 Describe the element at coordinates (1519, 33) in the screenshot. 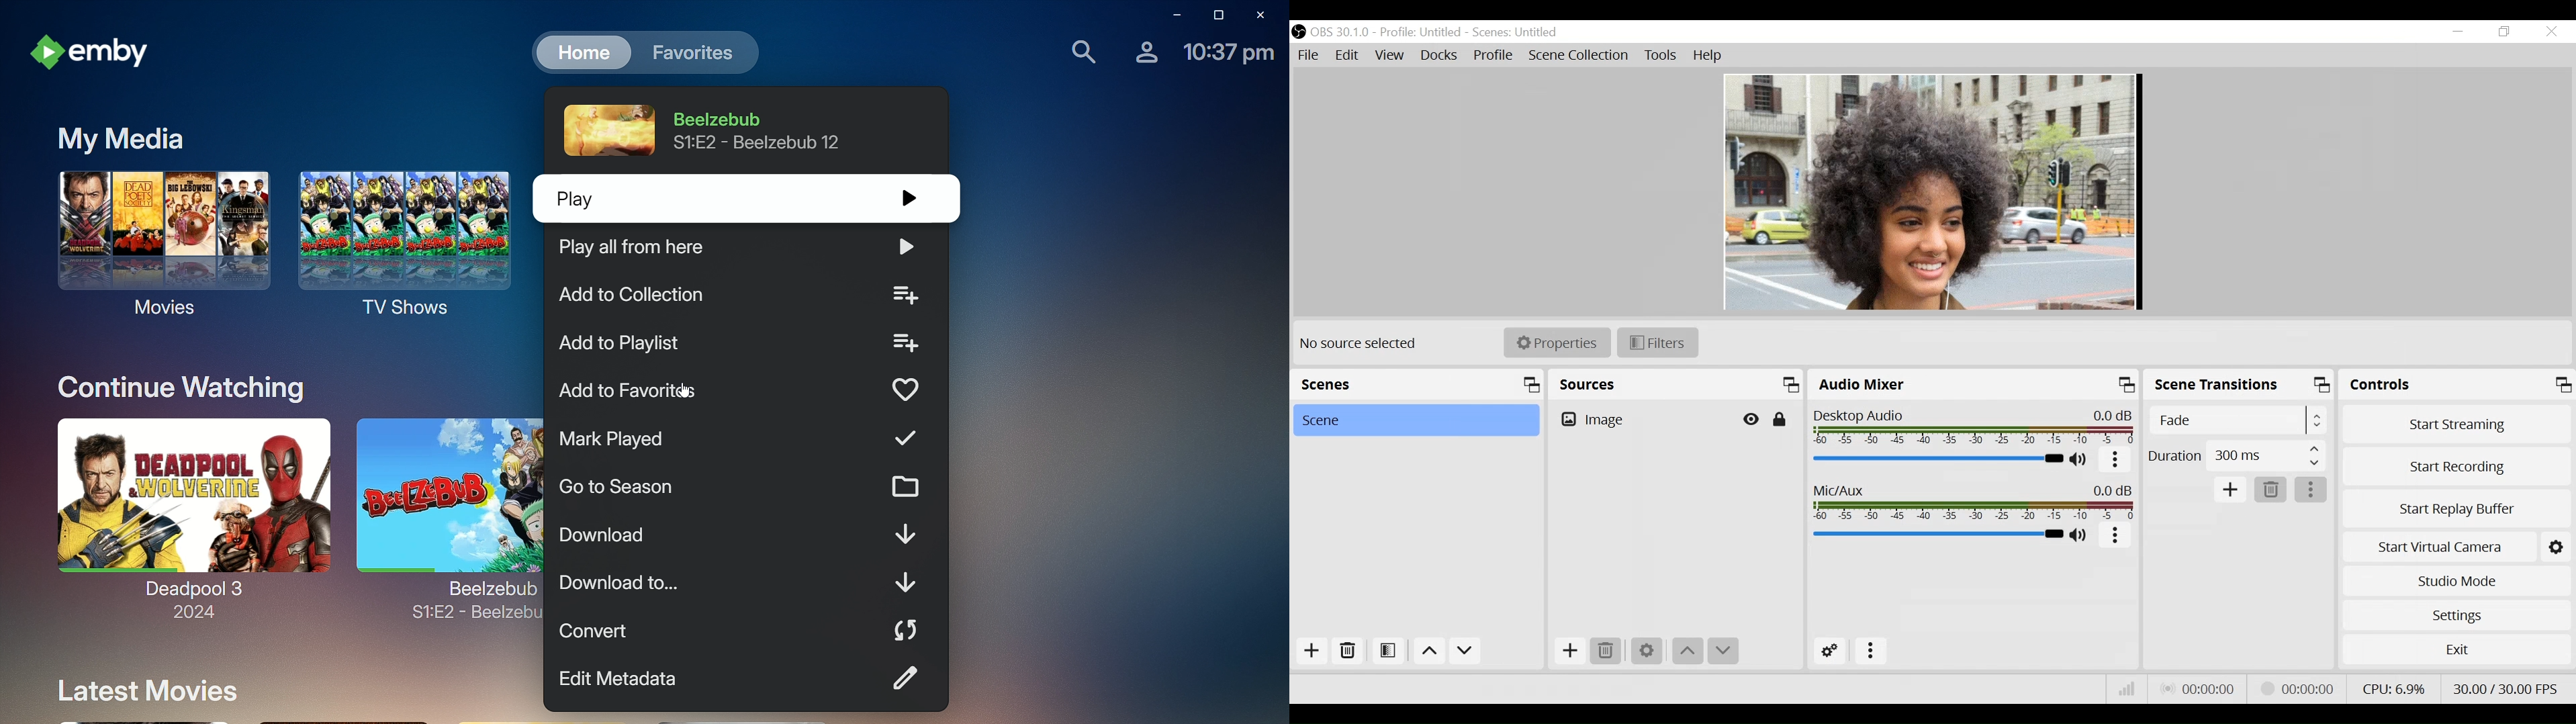

I see `Scene Name` at that location.